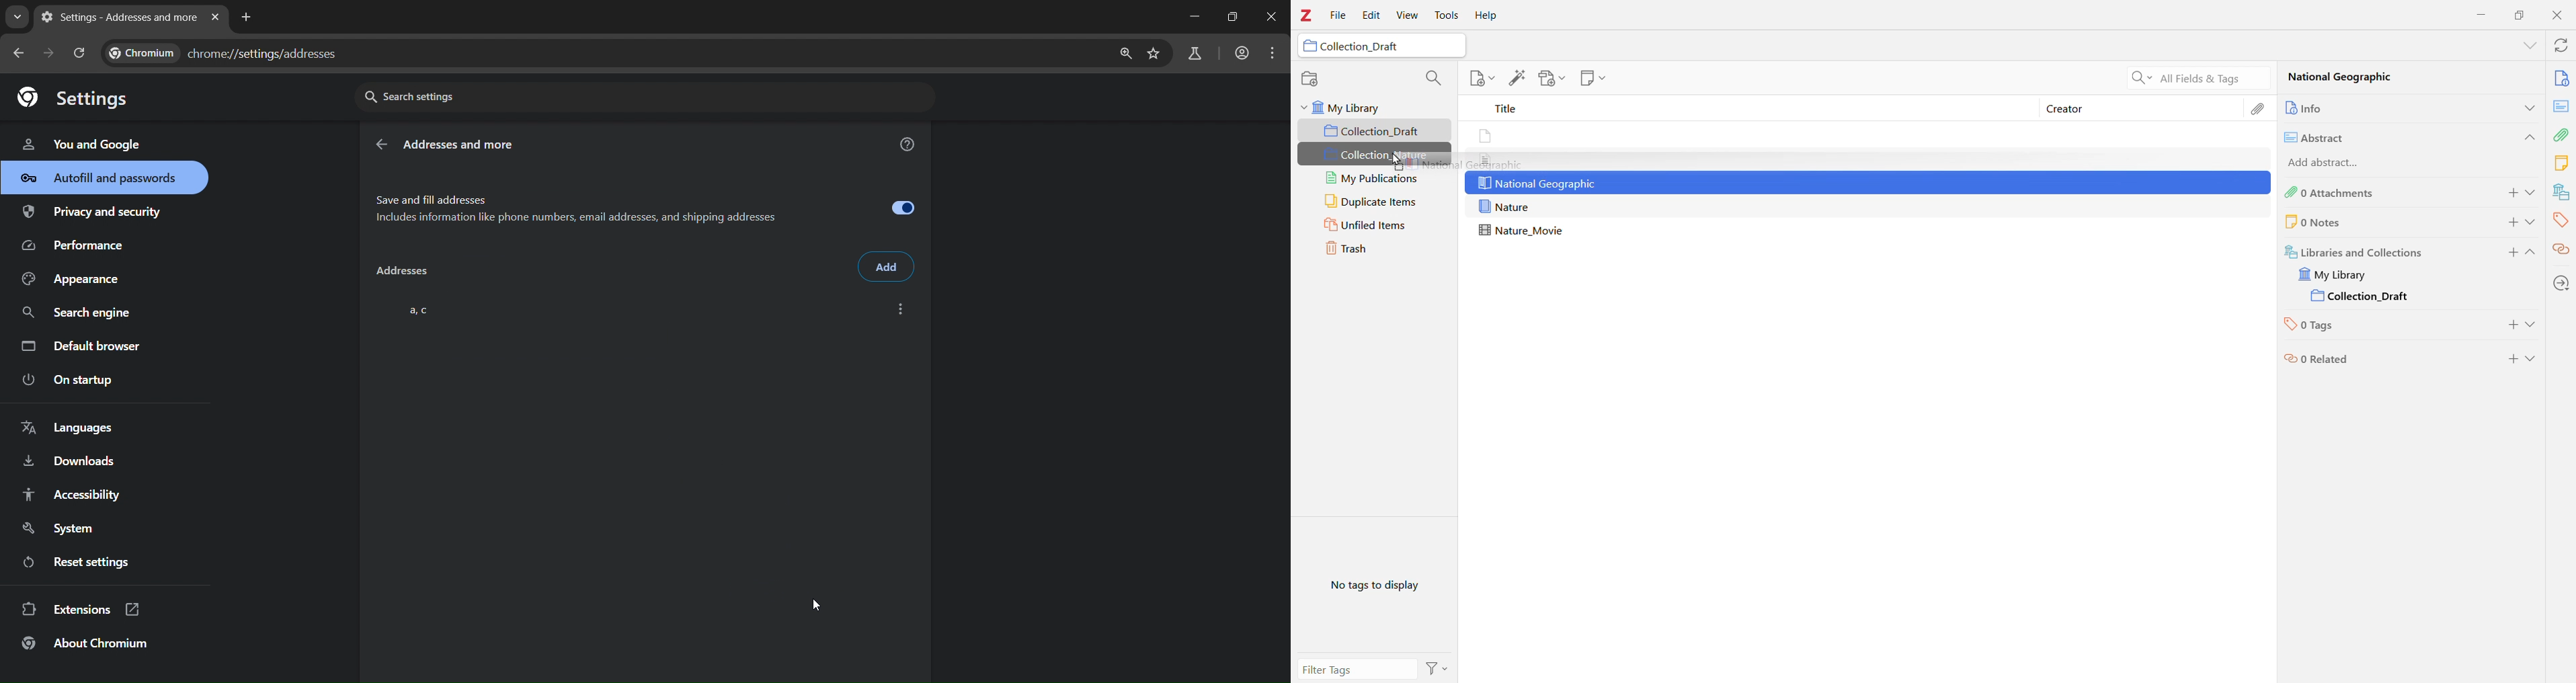 This screenshot has width=2576, height=700. I want to click on system, so click(61, 529).